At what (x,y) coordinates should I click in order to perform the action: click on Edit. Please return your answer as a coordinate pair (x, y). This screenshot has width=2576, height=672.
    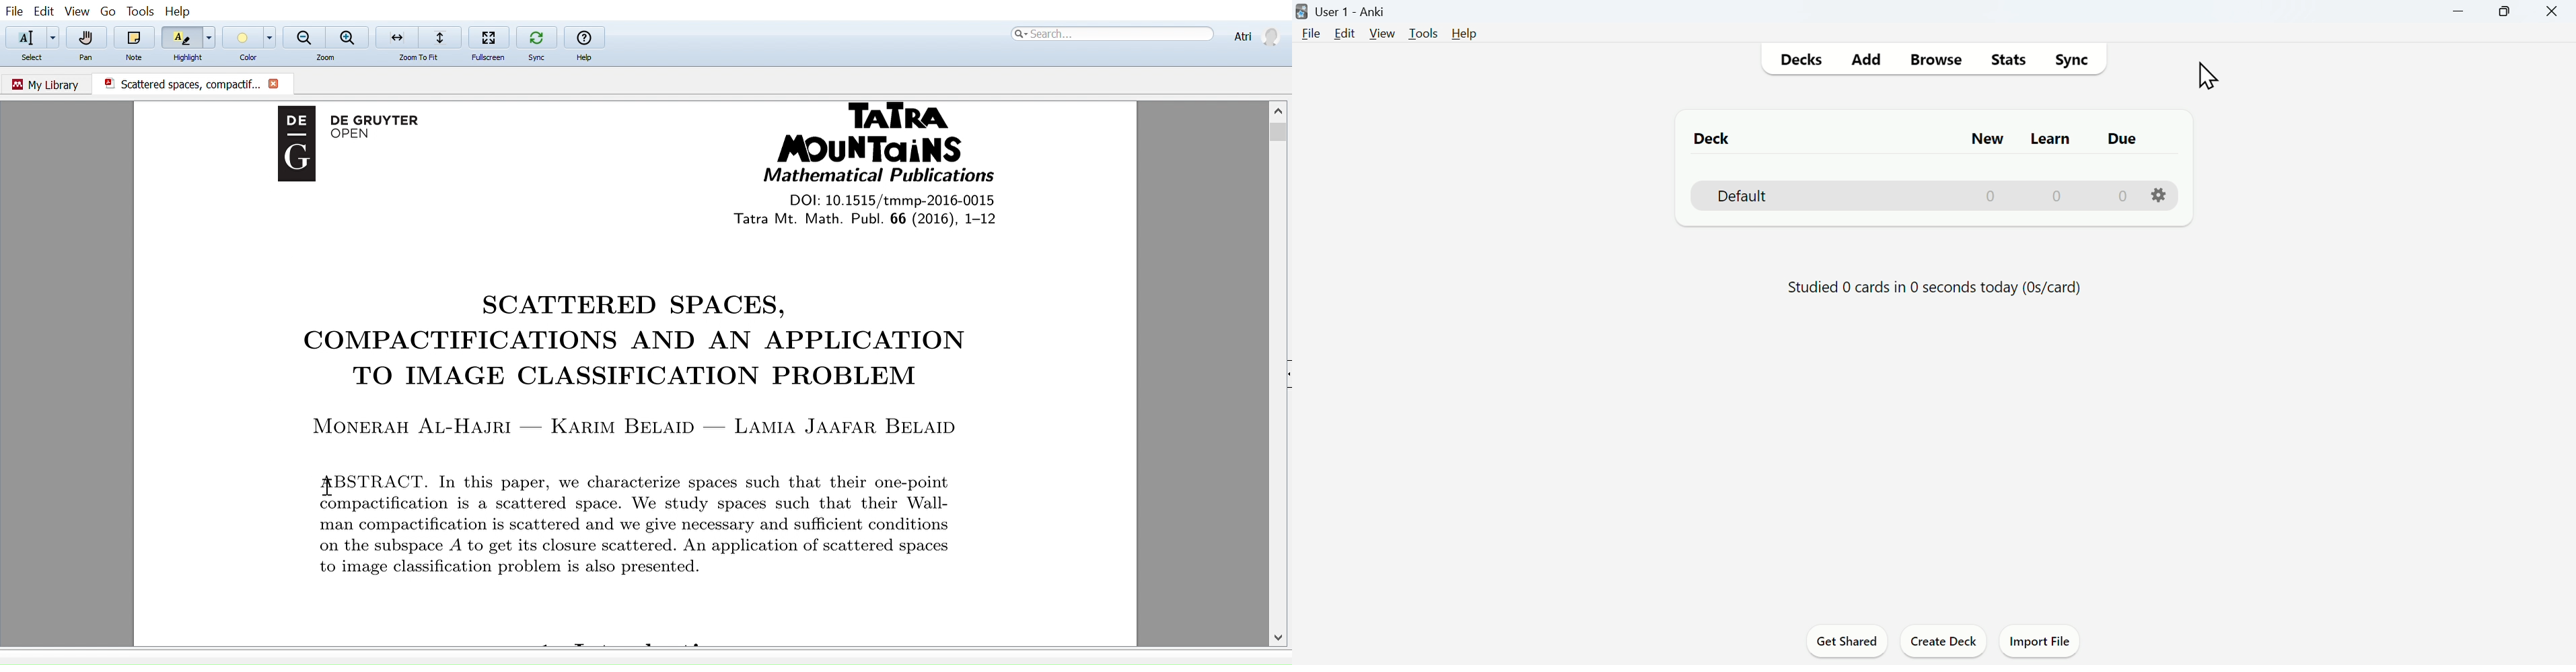
    Looking at the image, I should click on (43, 11).